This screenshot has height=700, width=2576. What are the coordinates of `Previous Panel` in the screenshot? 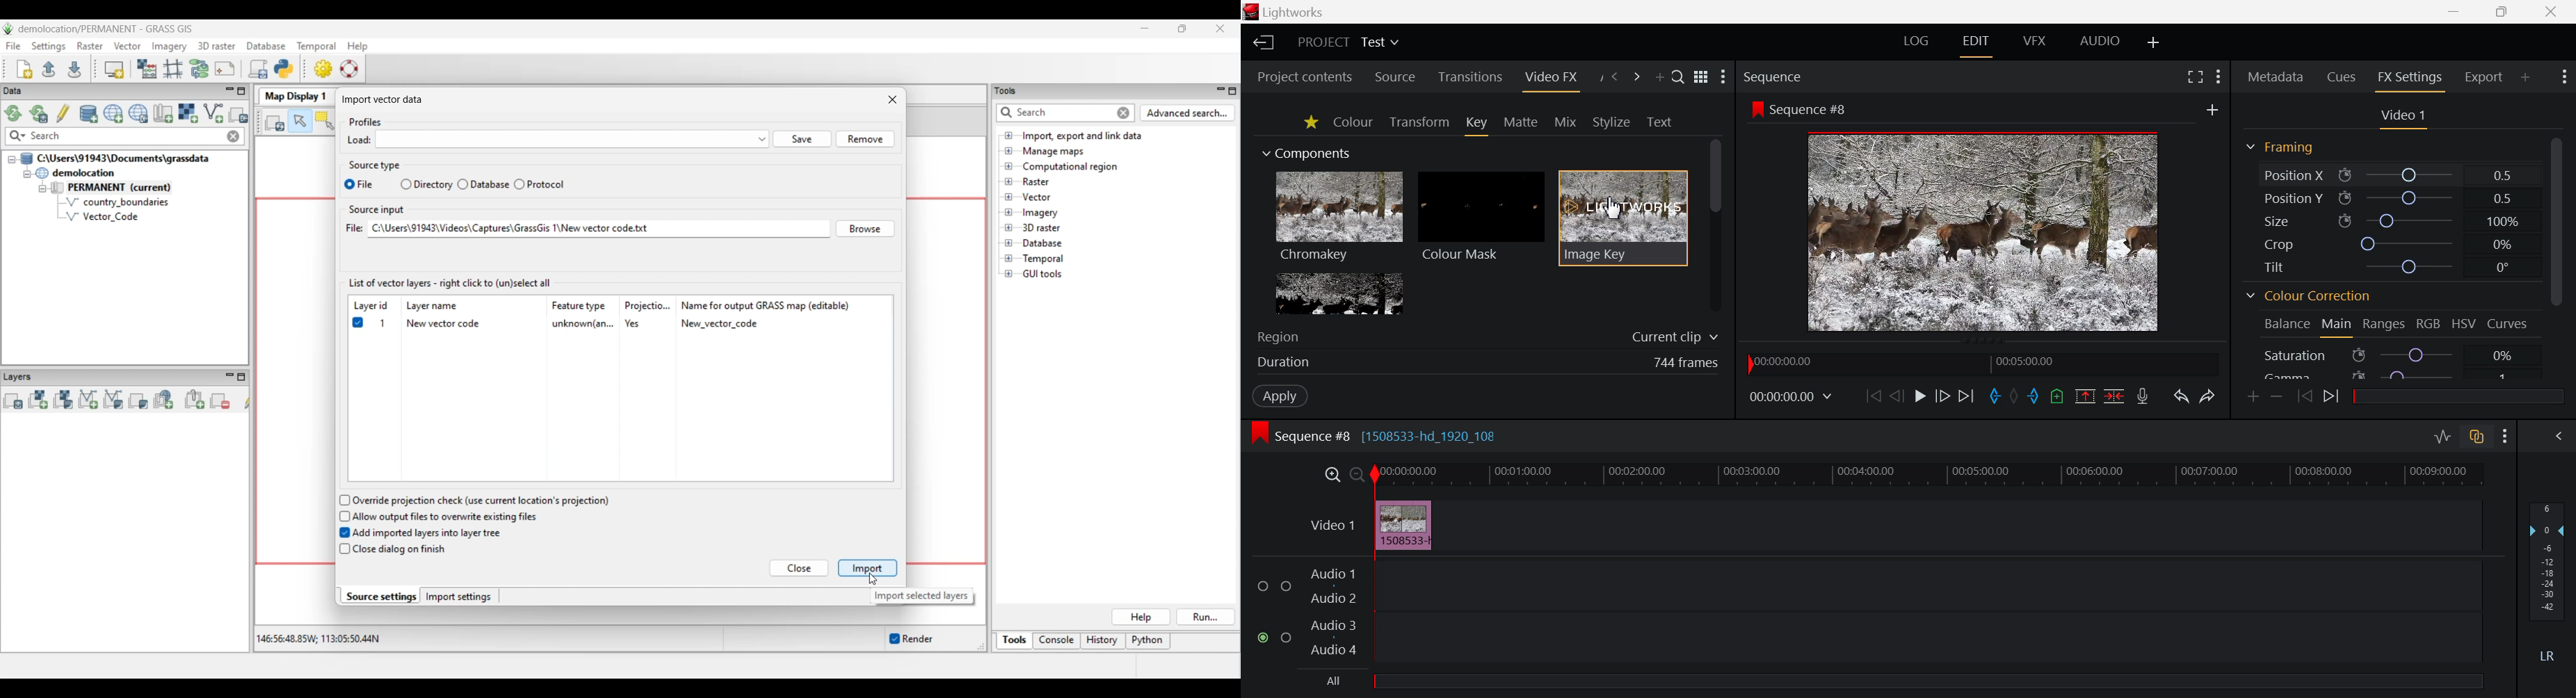 It's located at (1615, 76).